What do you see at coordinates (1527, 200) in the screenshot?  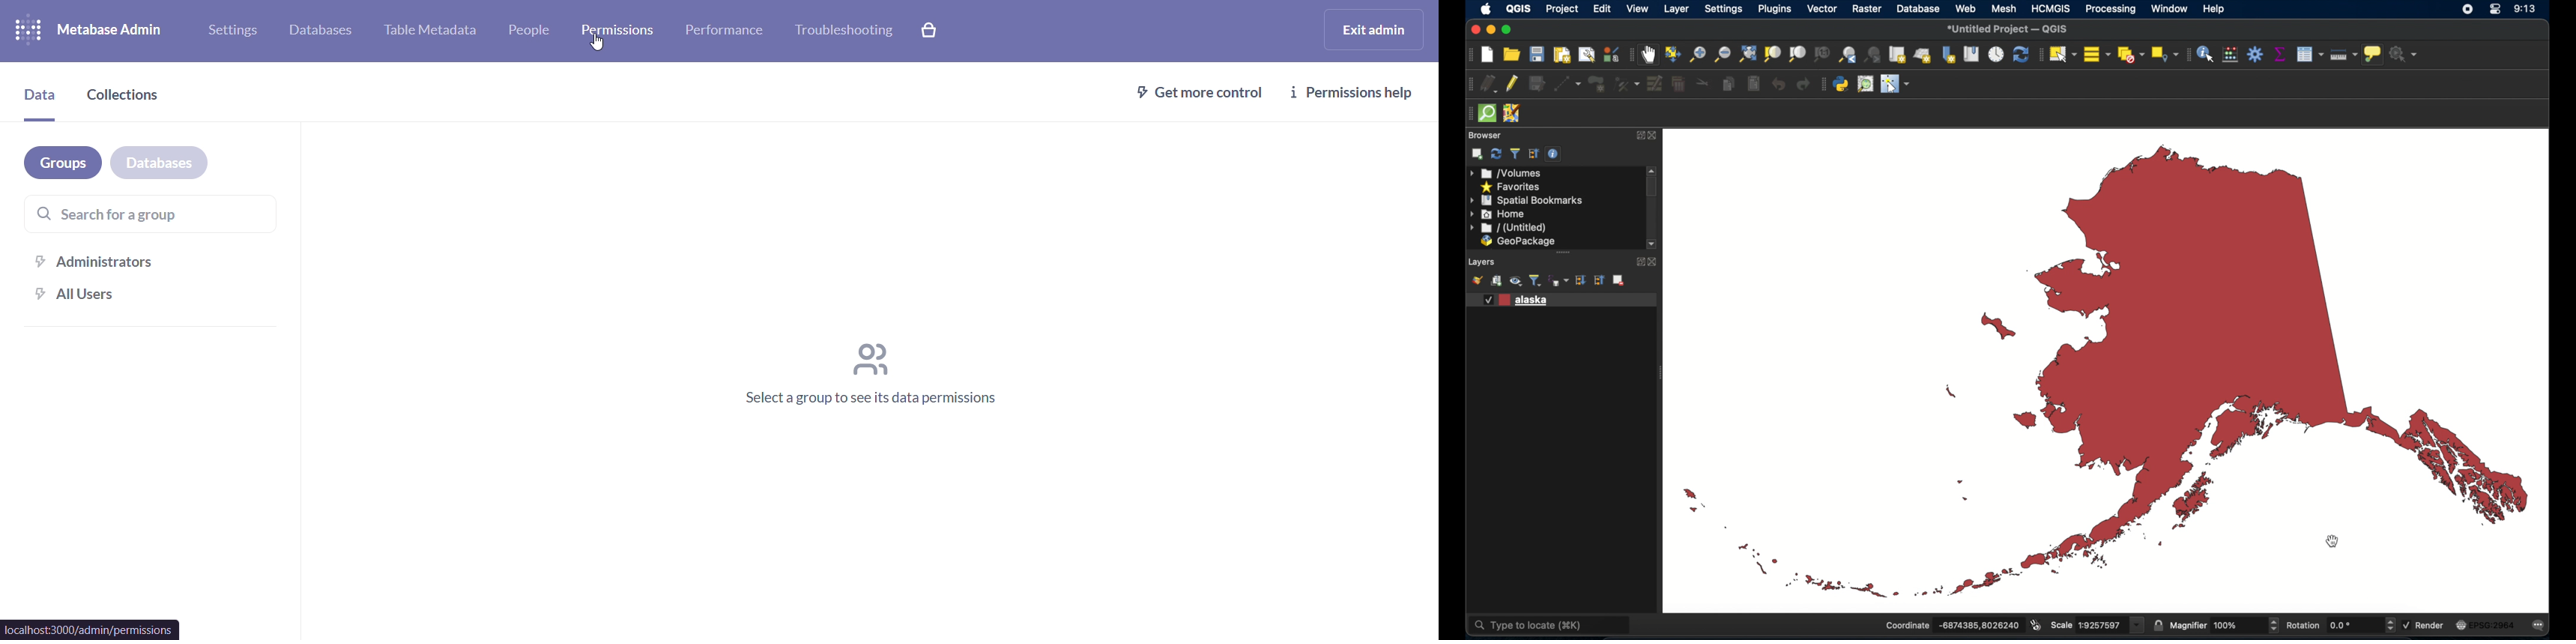 I see `spatial bookmarks` at bounding box center [1527, 200].